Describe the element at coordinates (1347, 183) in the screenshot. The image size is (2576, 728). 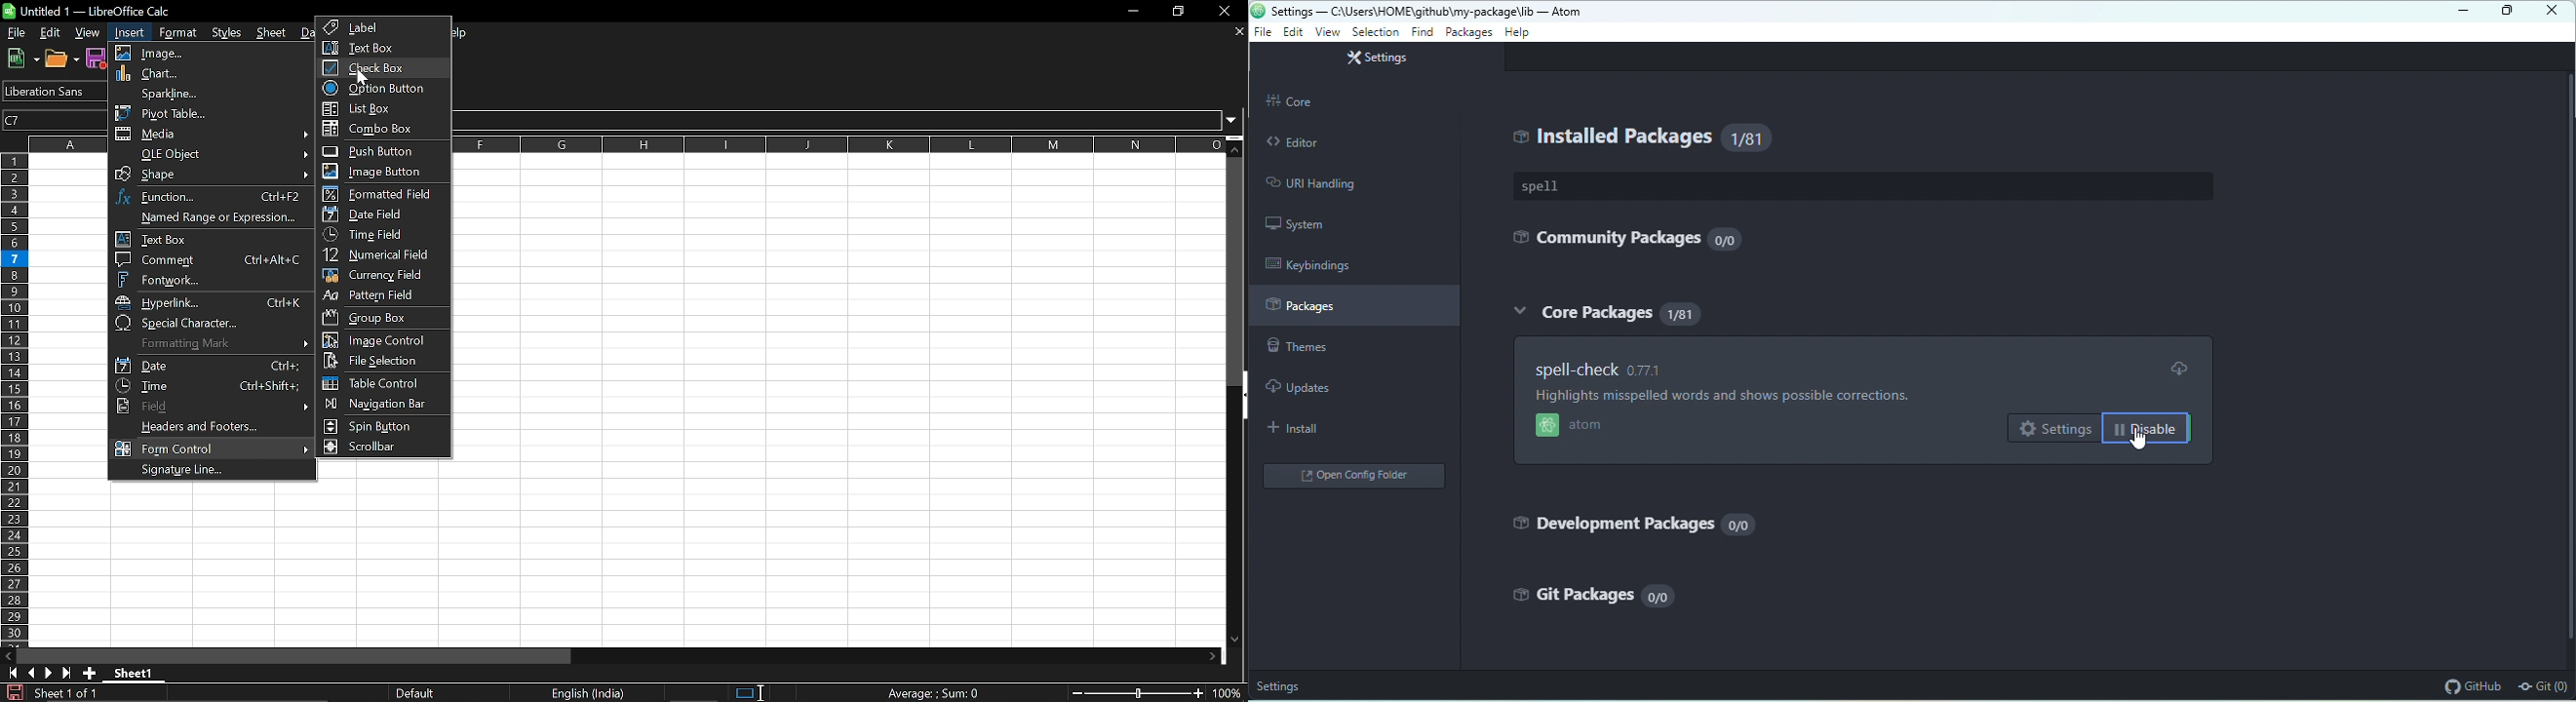
I see `URI handling` at that location.